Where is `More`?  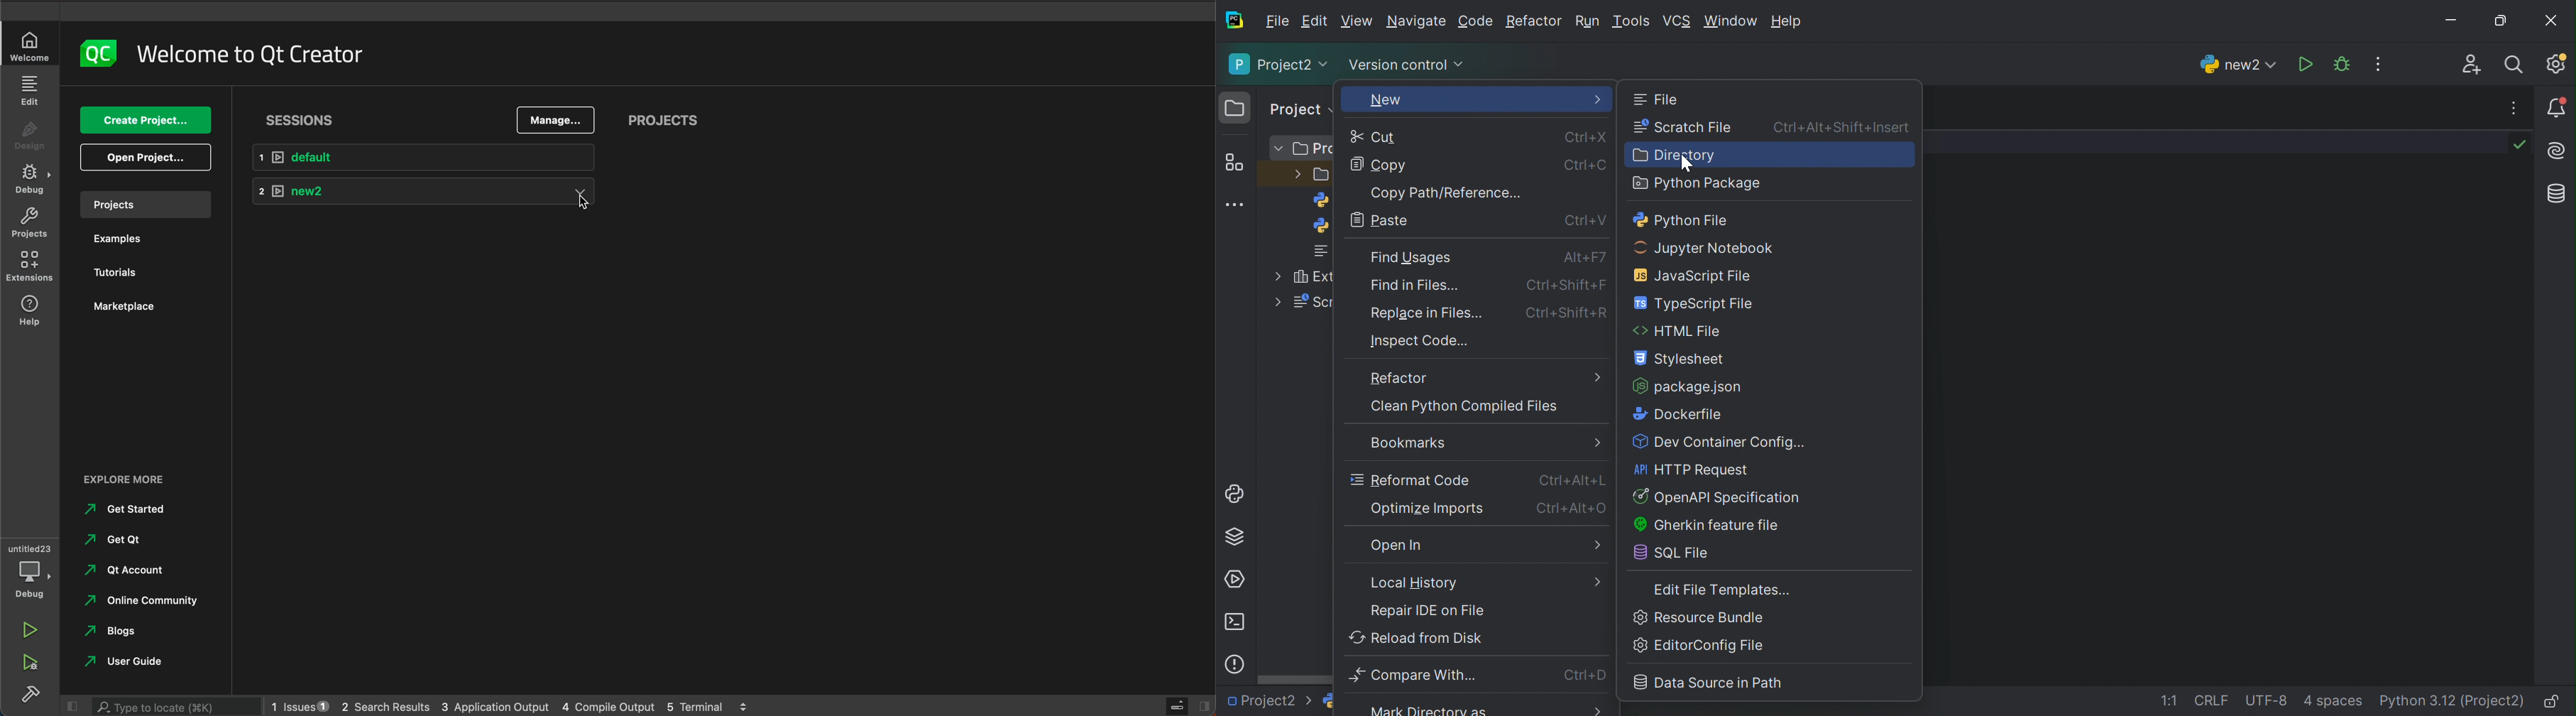 More is located at coordinates (1598, 581).